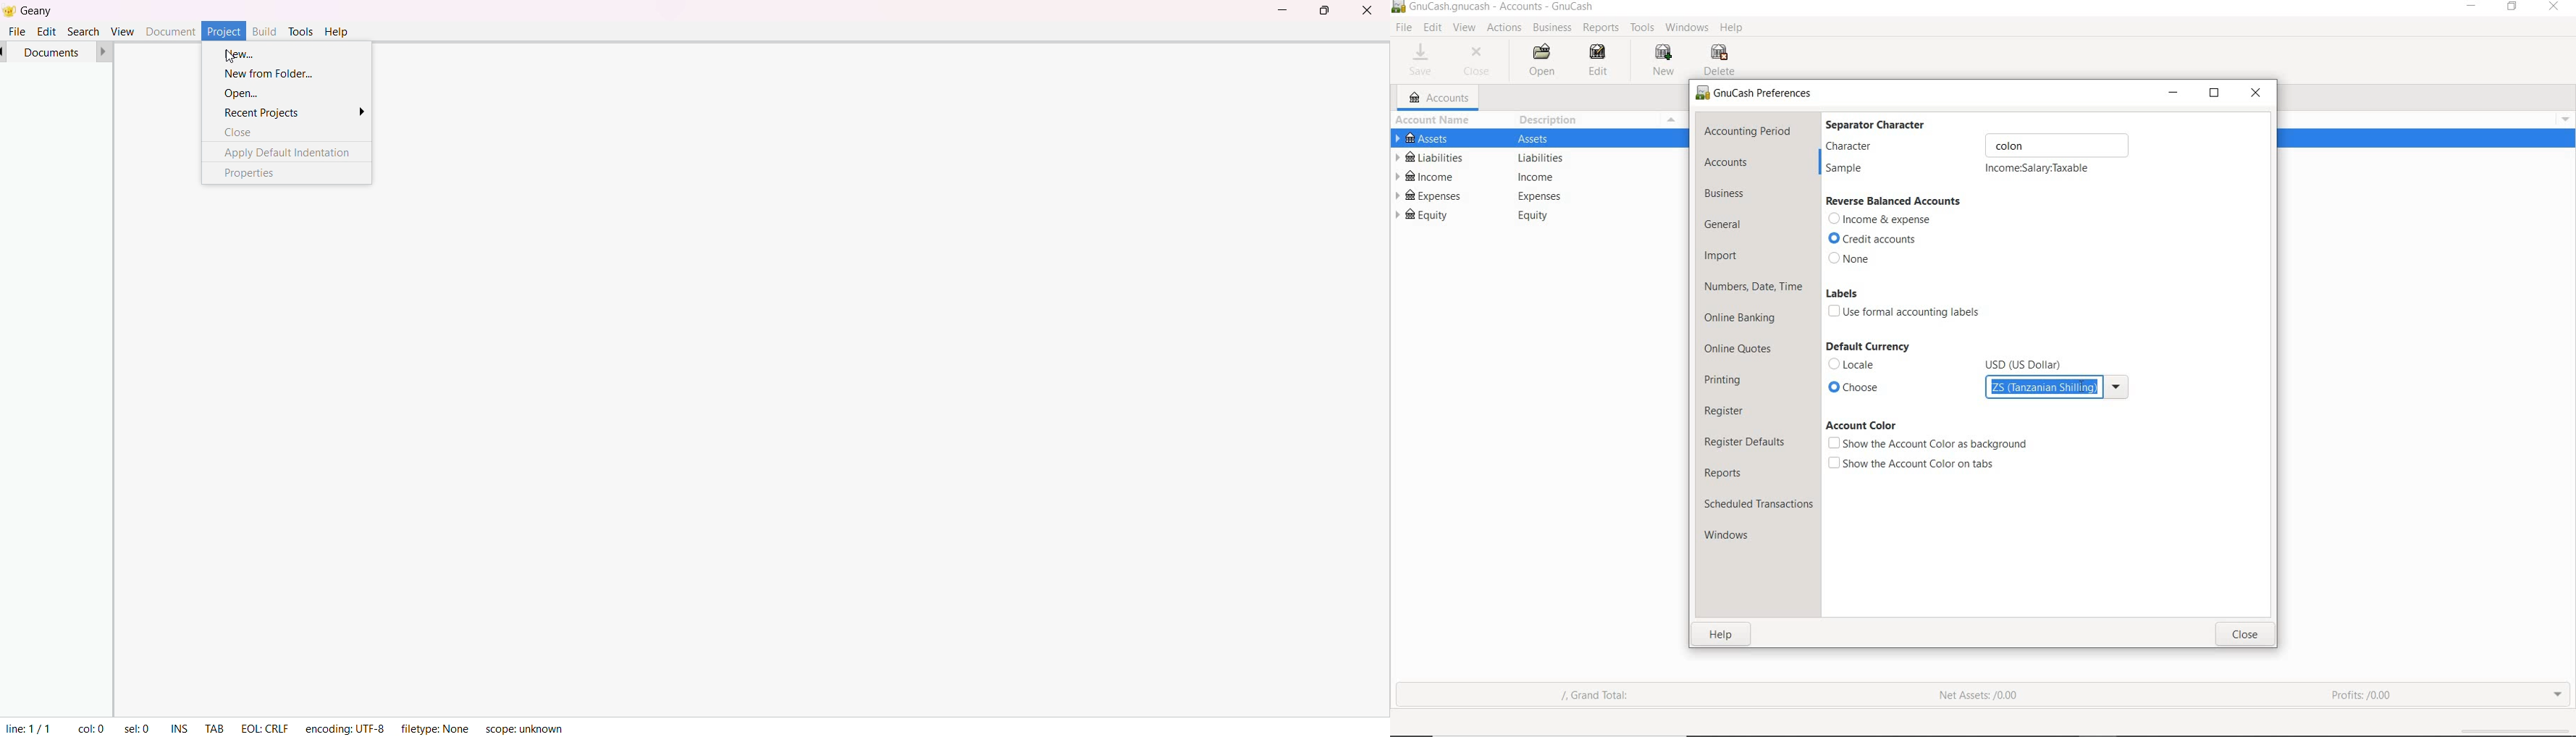 The height and width of the screenshot is (756, 2576). What do you see at coordinates (1545, 61) in the screenshot?
I see `OPEN` at bounding box center [1545, 61].